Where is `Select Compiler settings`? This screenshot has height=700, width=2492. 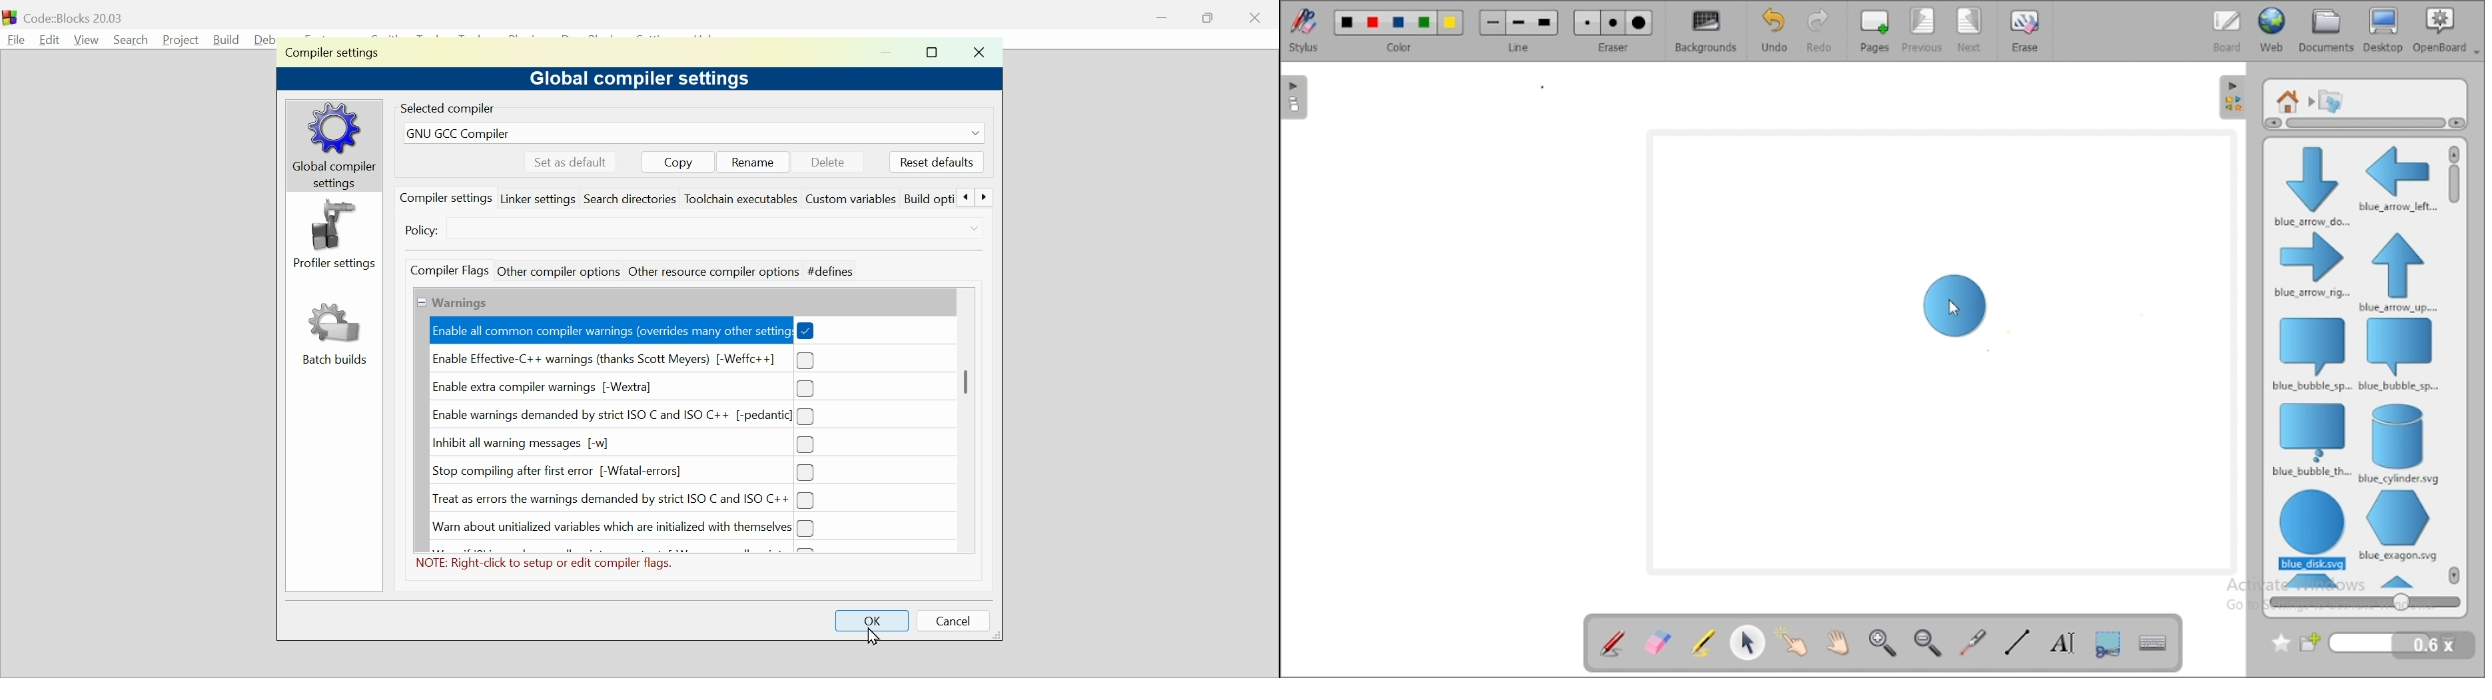
Select Compiler settings is located at coordinates (690, 233).